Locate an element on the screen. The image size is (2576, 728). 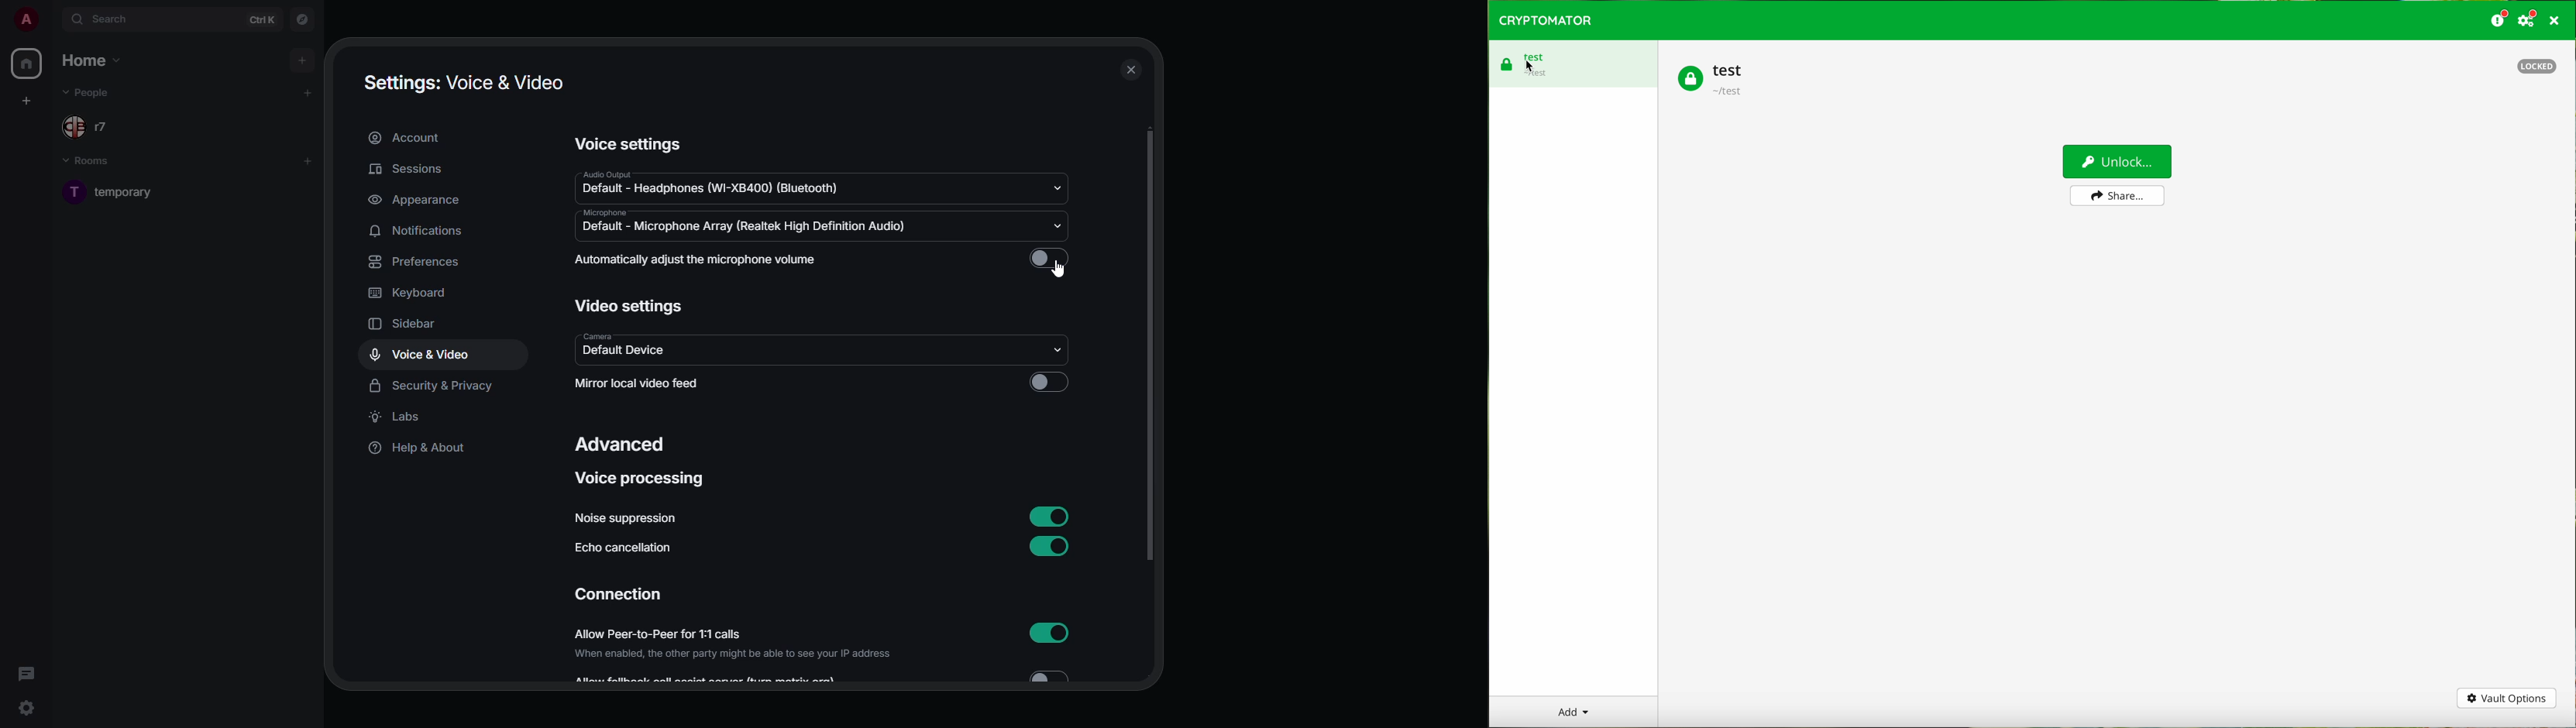
profile is located at coordinates (26, 20).